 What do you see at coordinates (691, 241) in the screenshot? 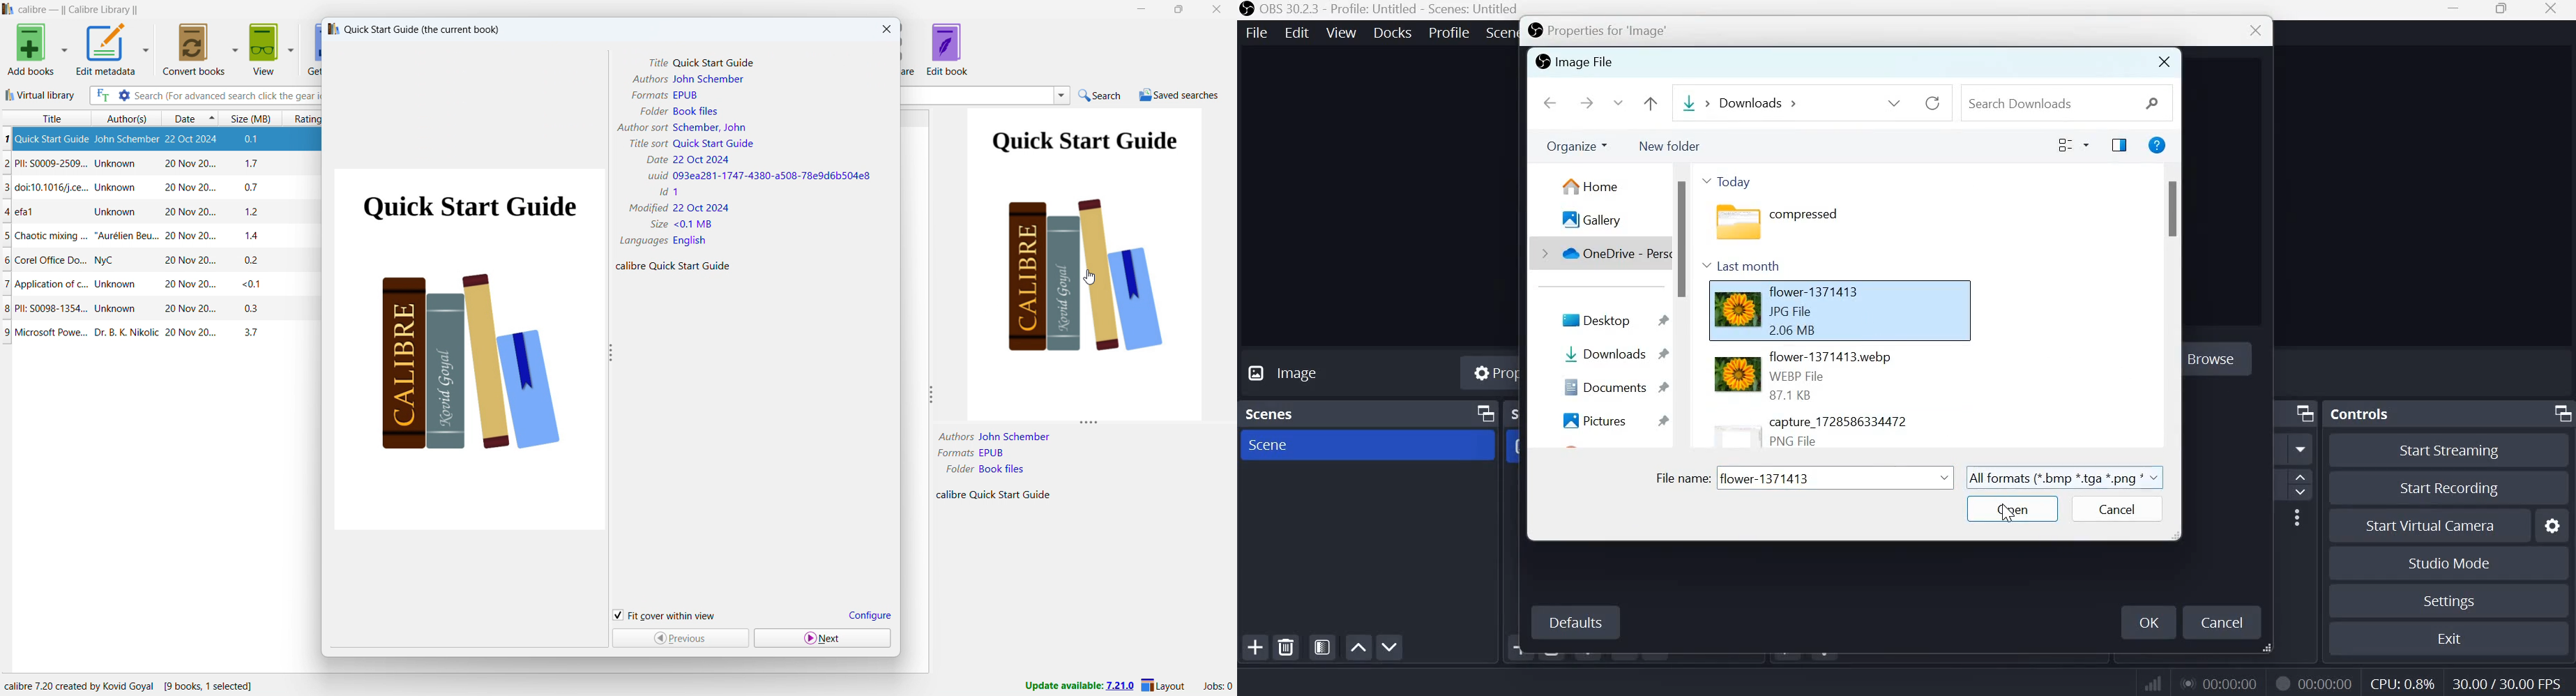
I see `English` at bounding box center [691, 241].